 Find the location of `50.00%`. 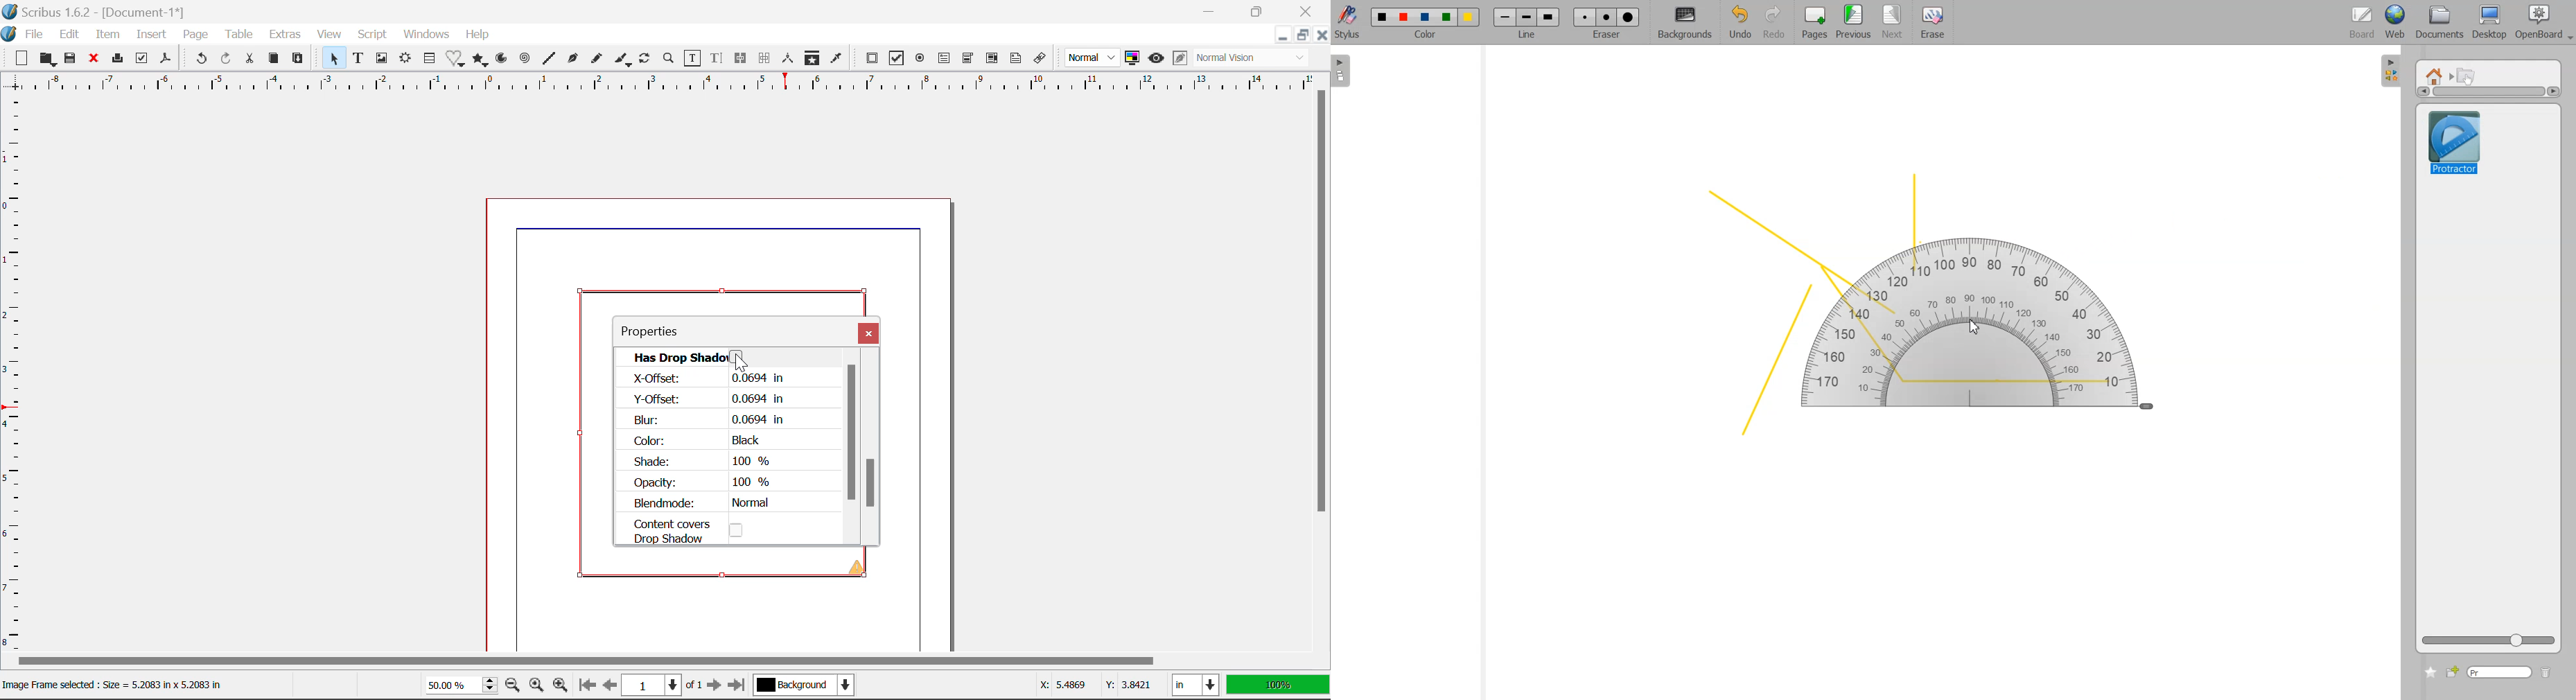

50.00% is located at coordinates (458, 684).